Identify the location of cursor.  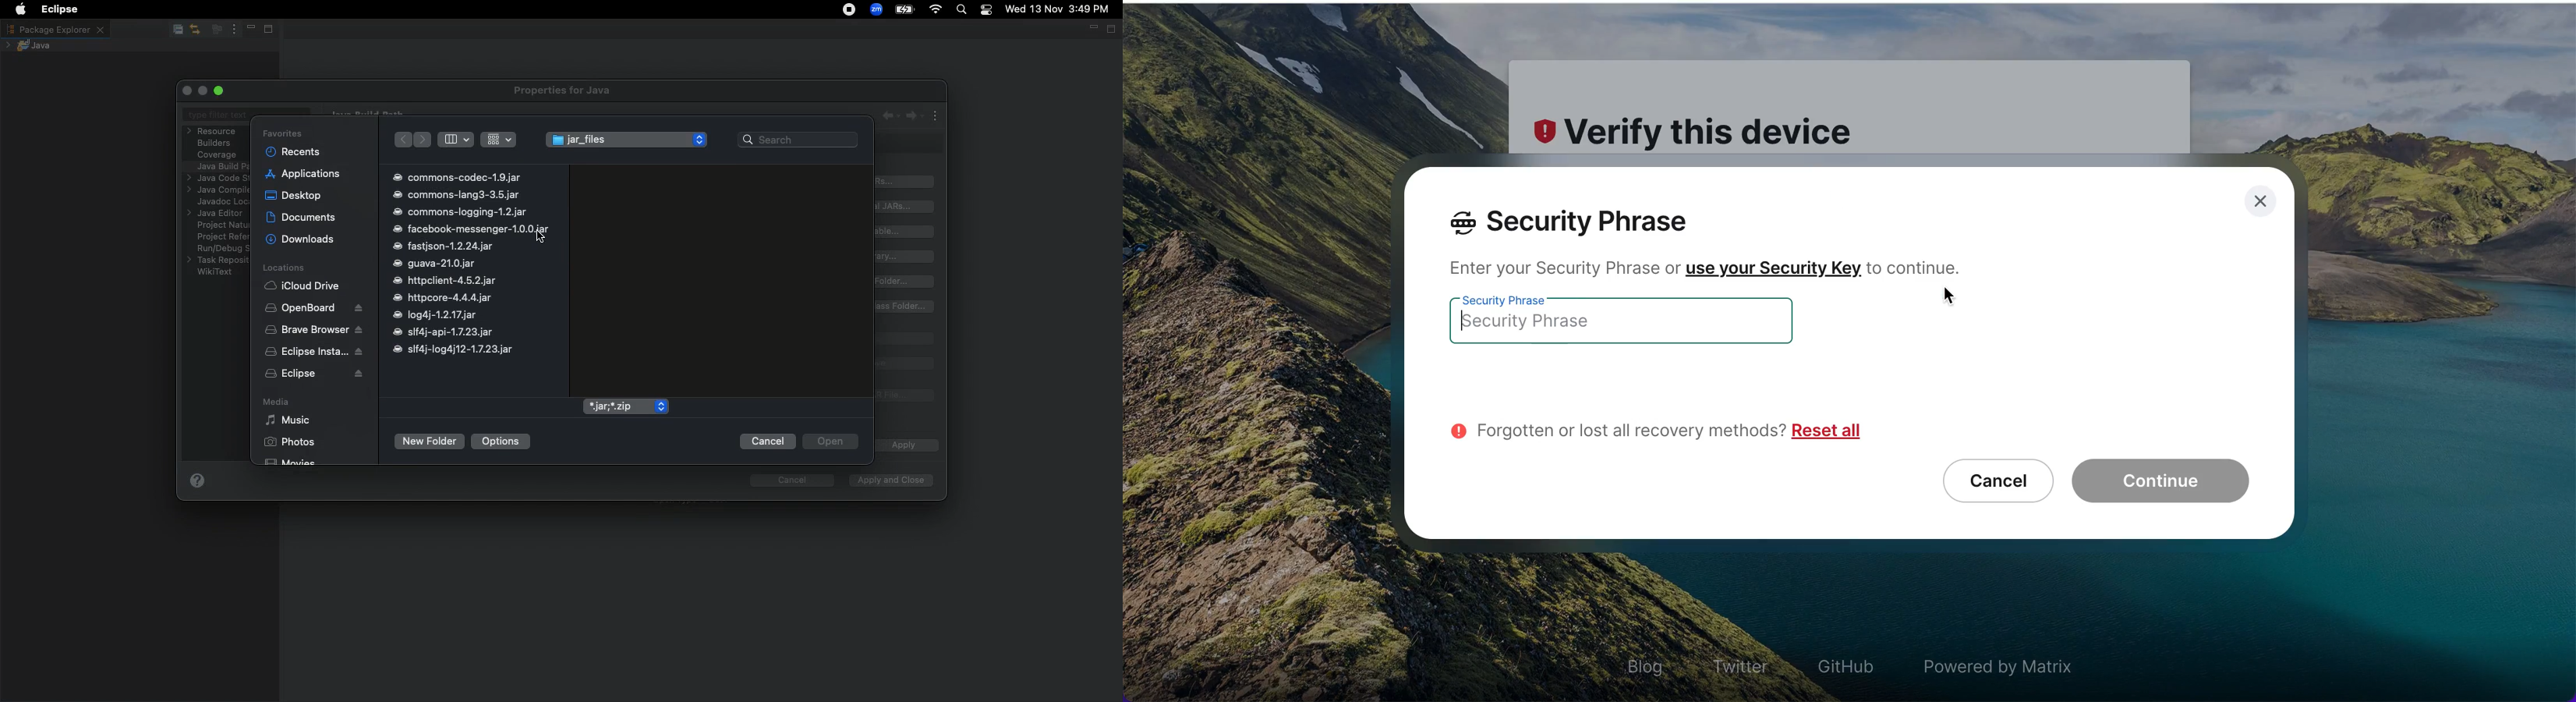
(1950, 298).